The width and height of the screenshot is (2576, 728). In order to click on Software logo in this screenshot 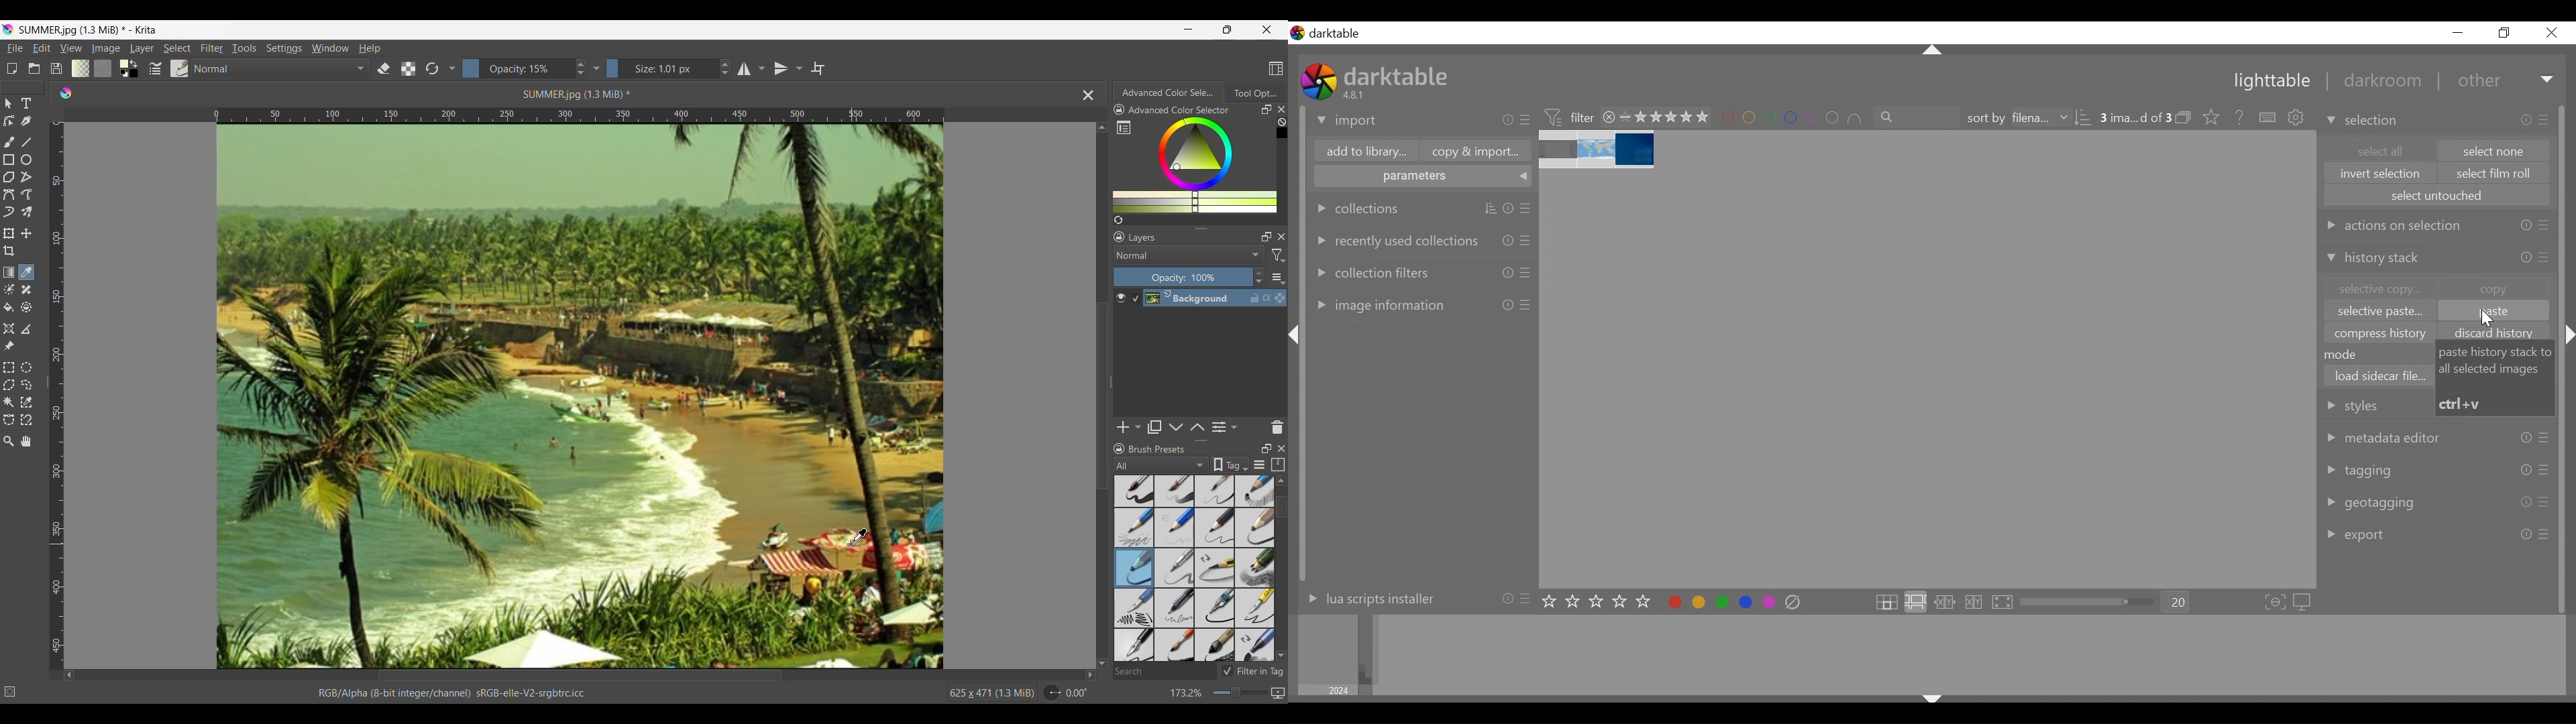, I will do `click(65, 93)`.